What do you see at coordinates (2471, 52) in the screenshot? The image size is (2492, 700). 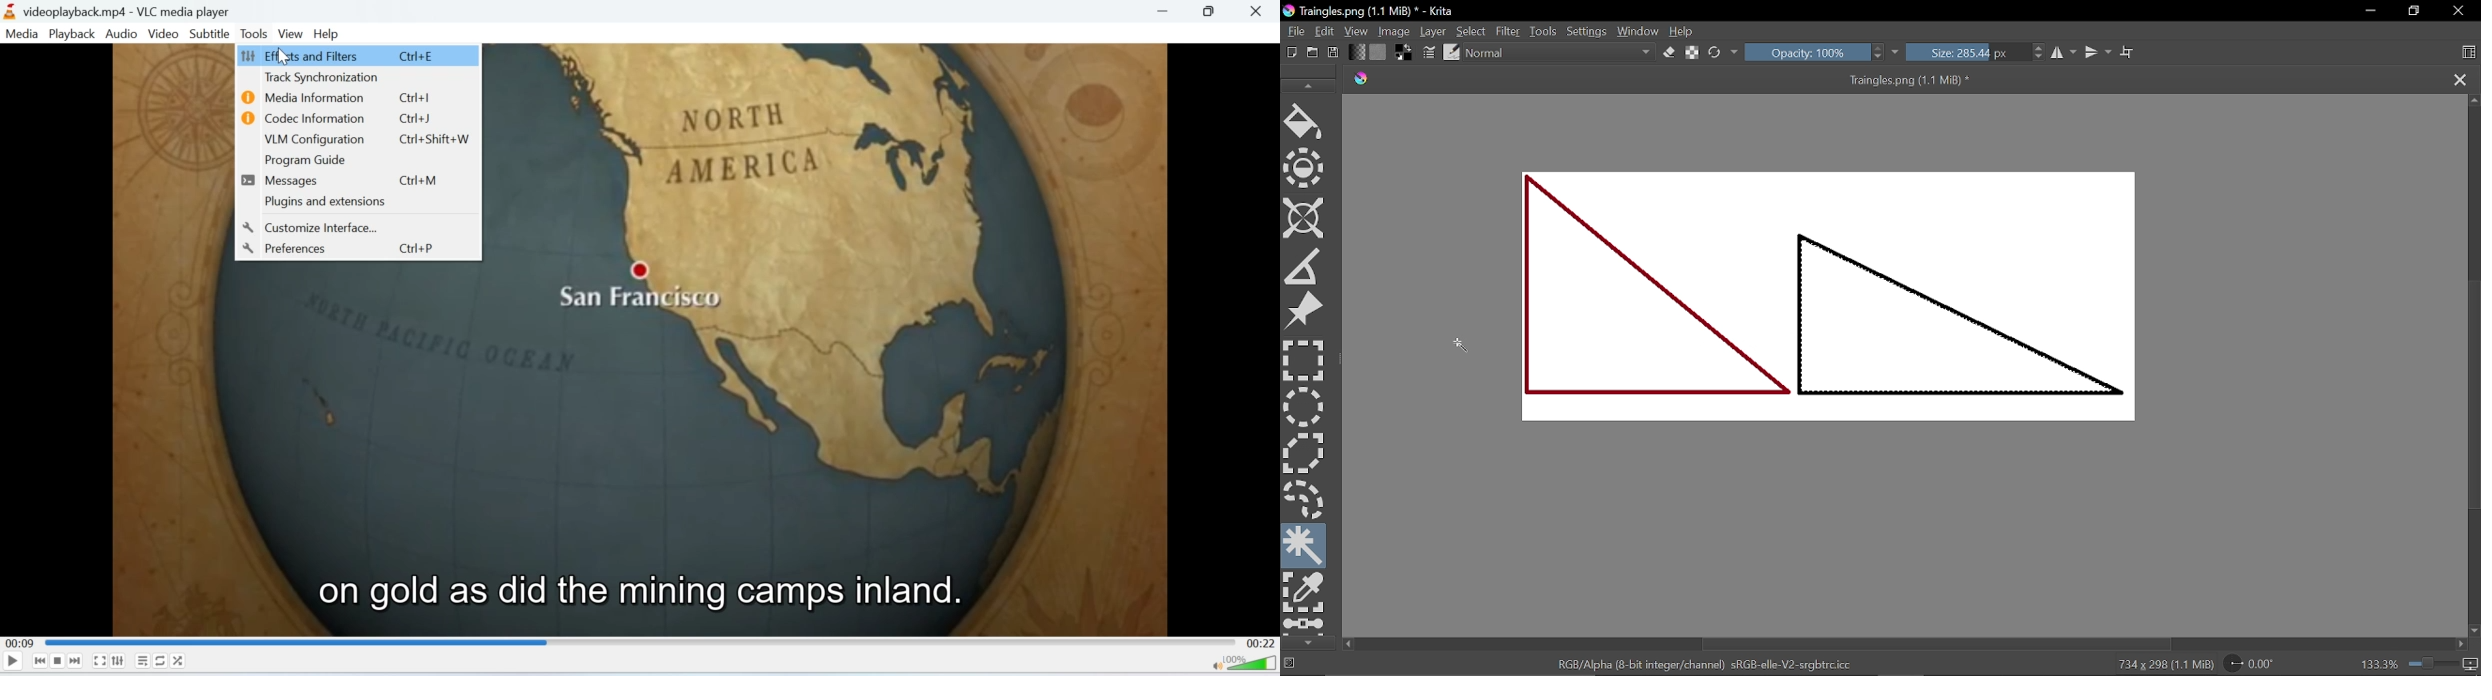 I see `Choose workspace` at bounding box center [2471, 52].